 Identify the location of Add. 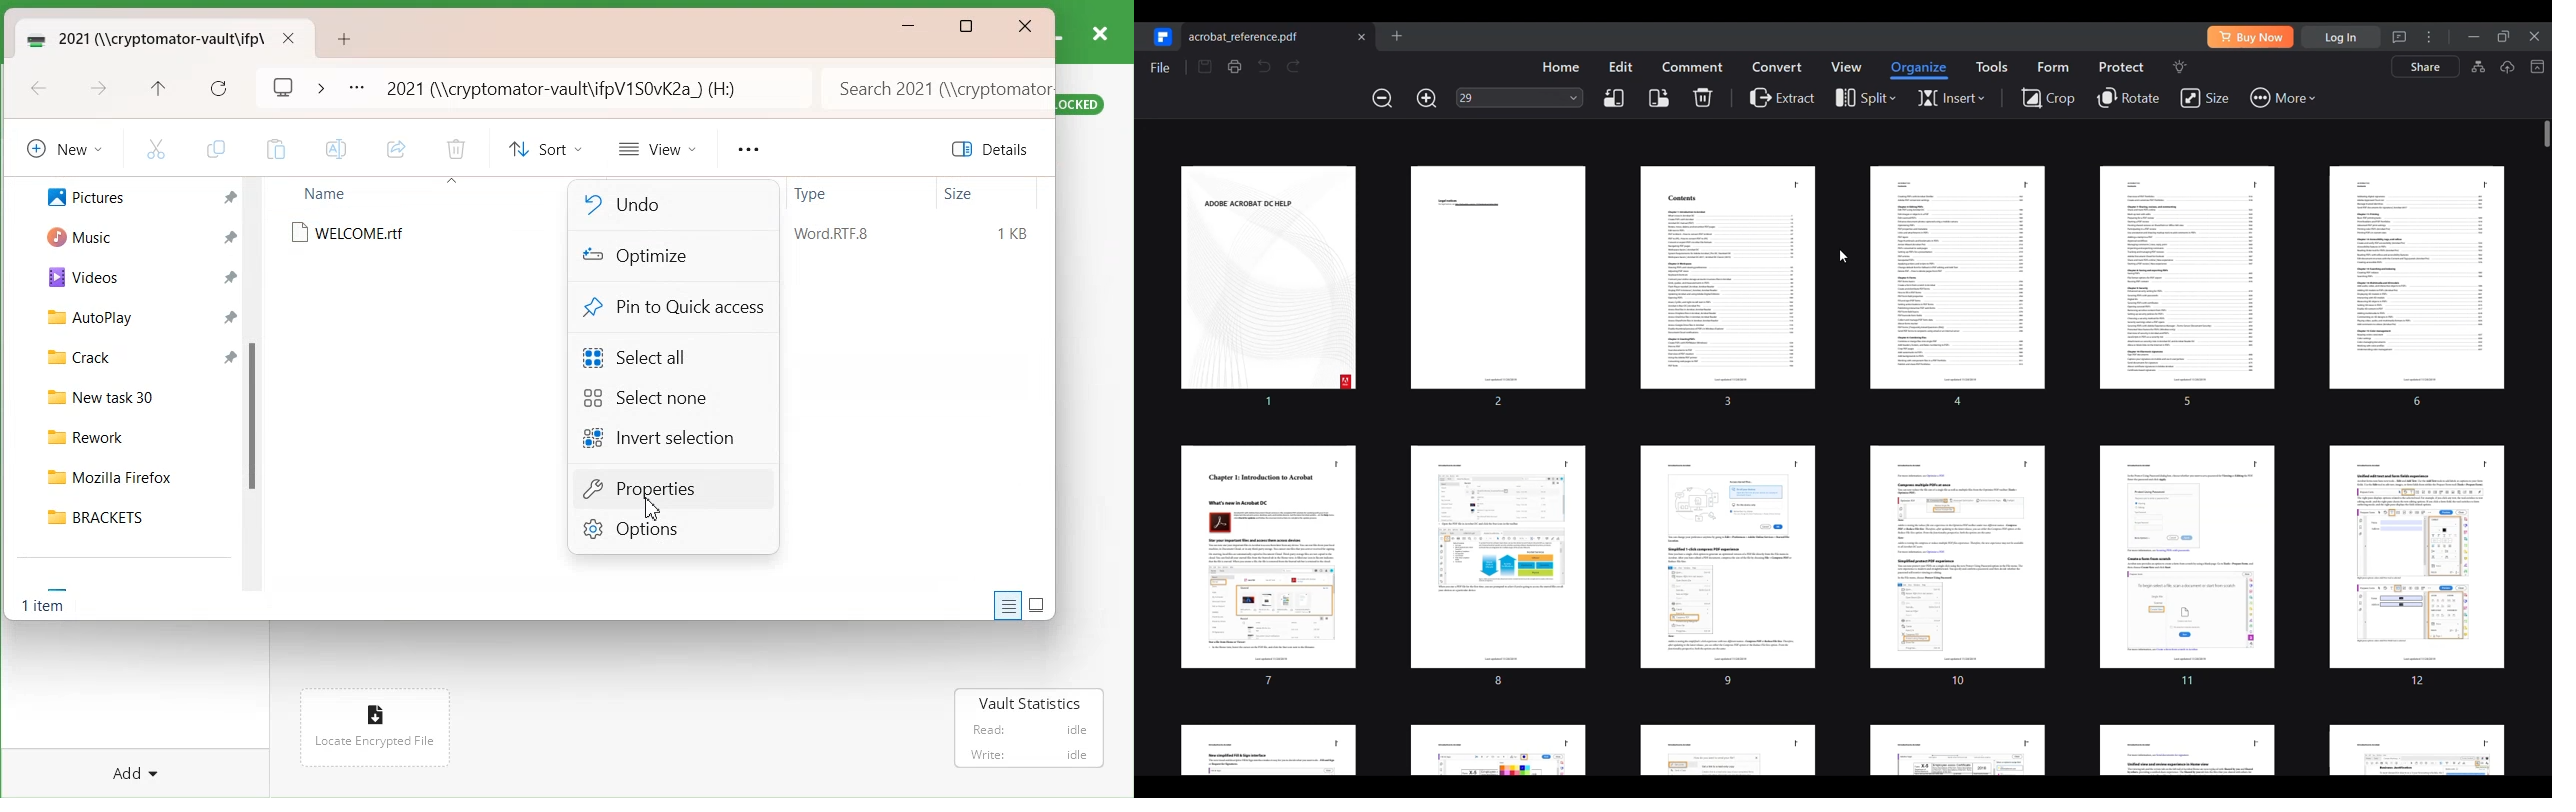
(139, 763).